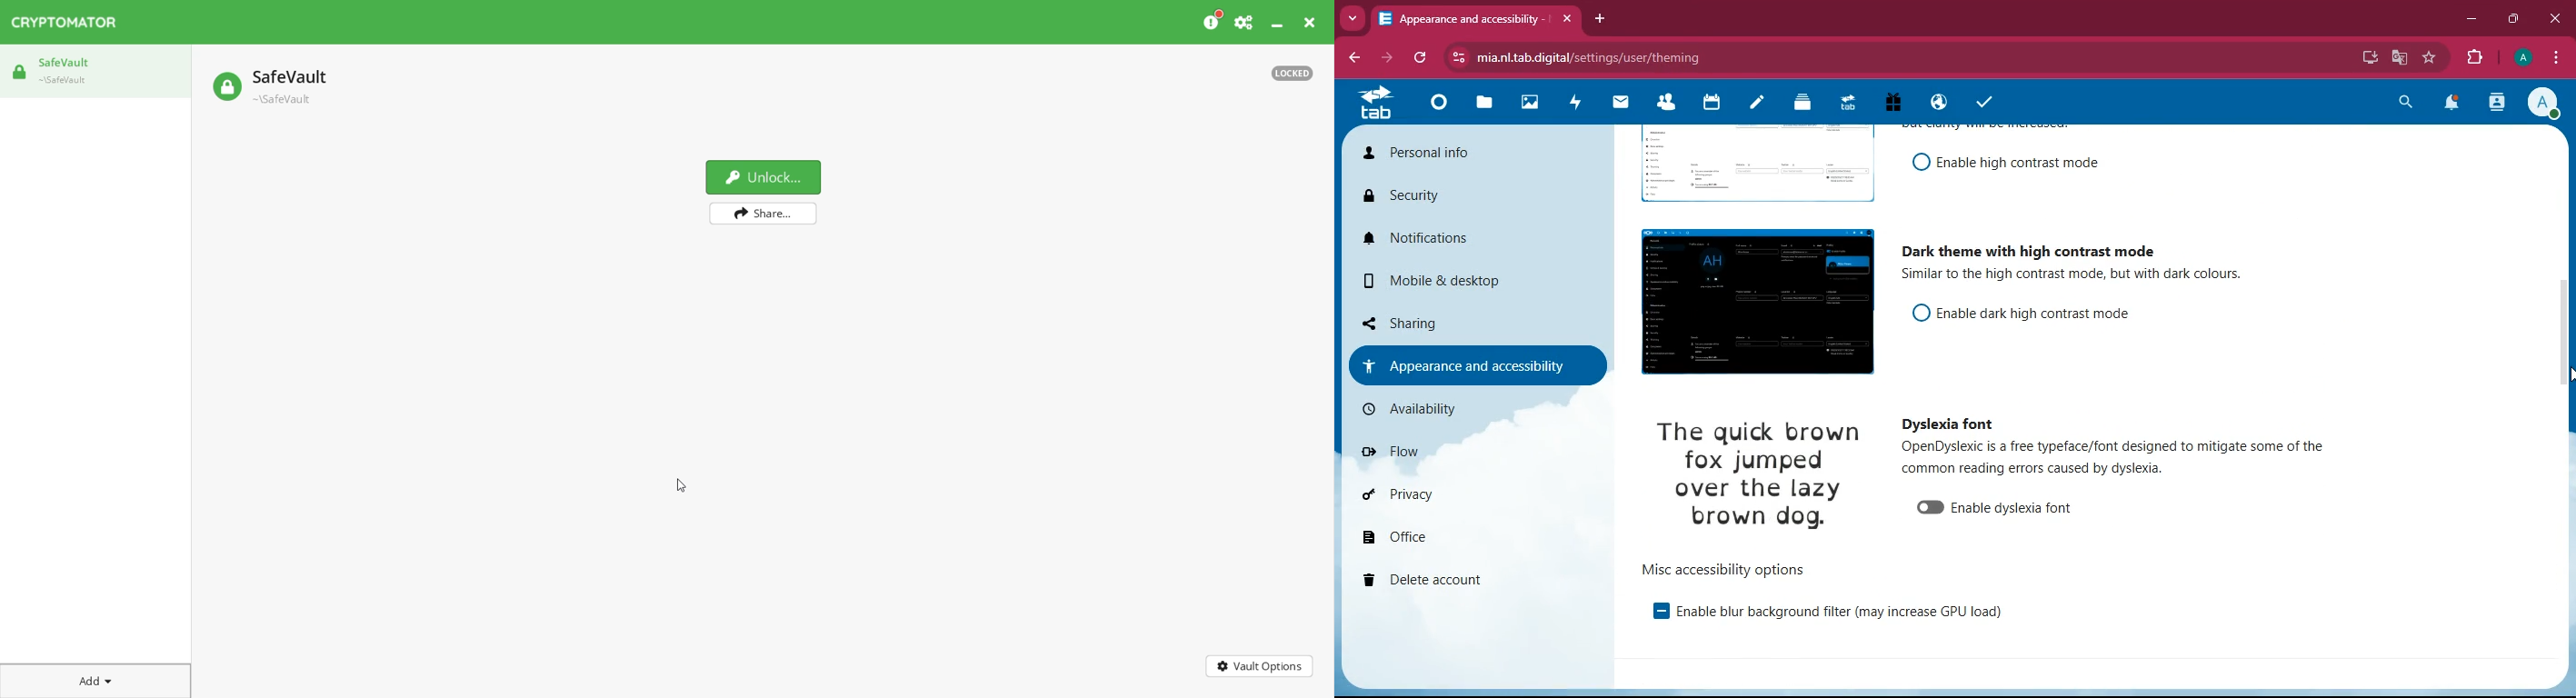 The height and width of the screenshot is (700, 2576). I want to click on on/off, so click(1925, 508).